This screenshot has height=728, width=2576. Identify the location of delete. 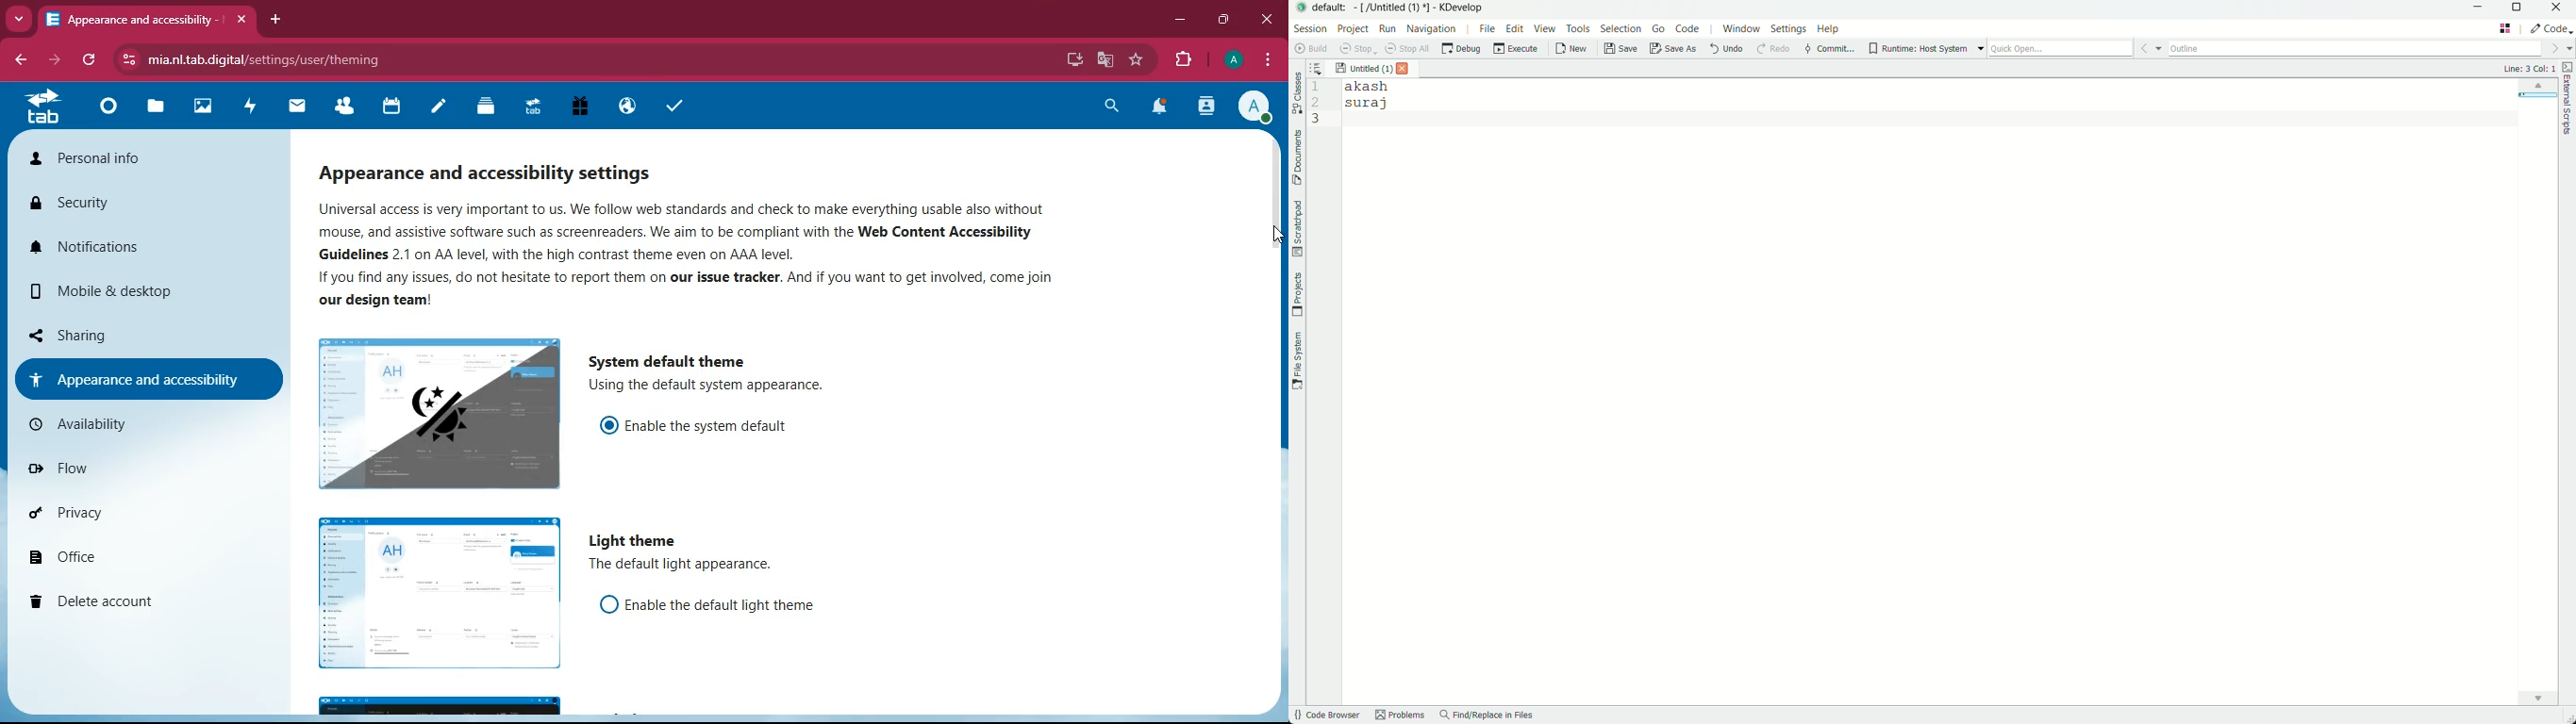
(152, 604).